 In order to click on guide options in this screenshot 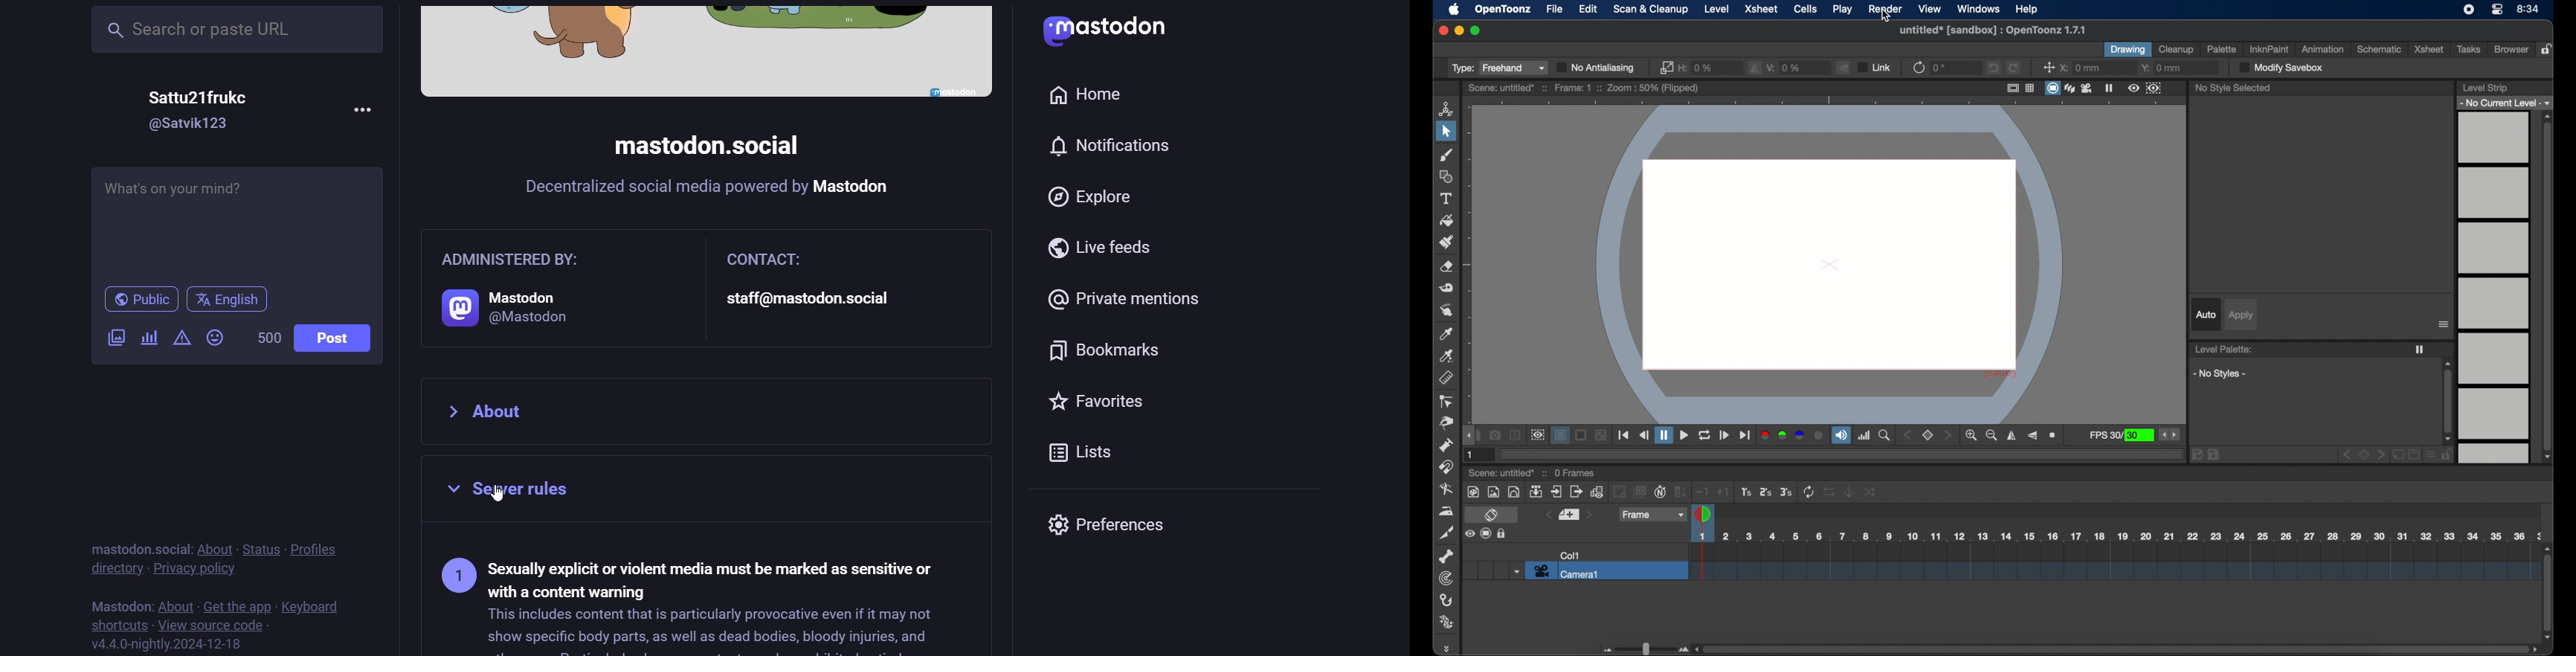, I will do `click(2022, 87)`.